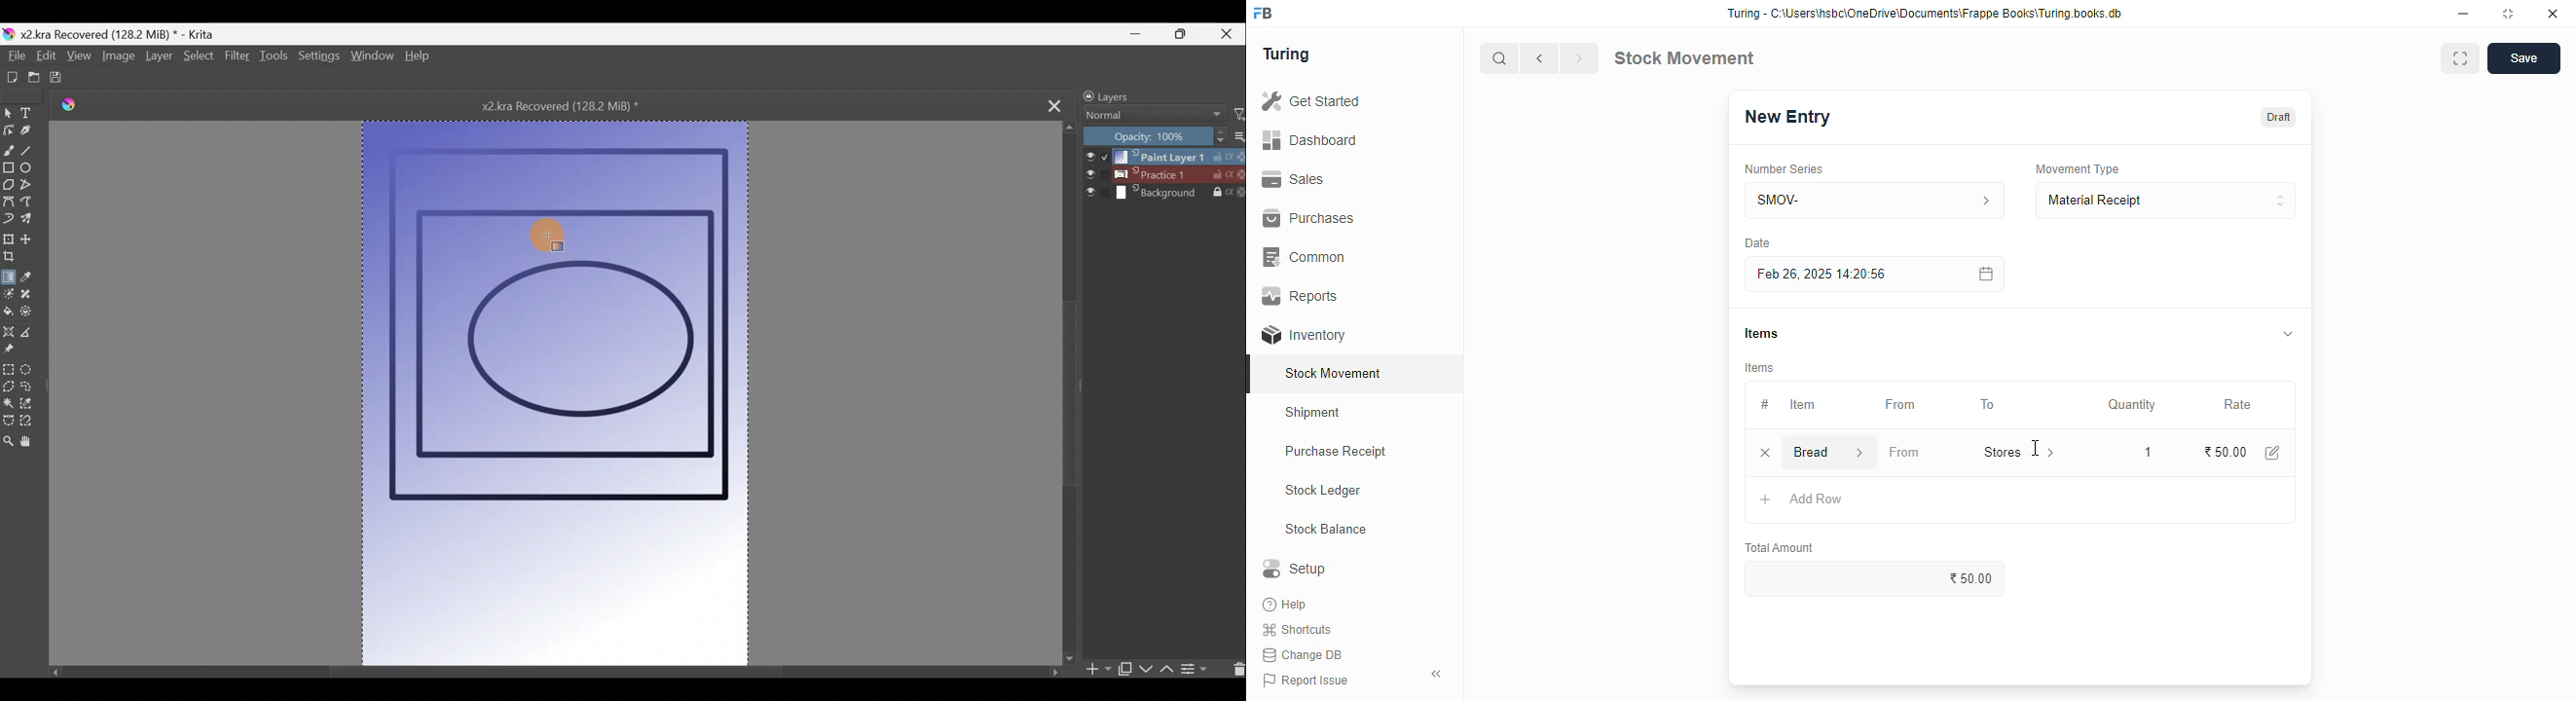 The height and width of the screenshot is (728, 2576). Describe the element at coordinates (1761, 333) in the screenshot. I see `items` at that location.